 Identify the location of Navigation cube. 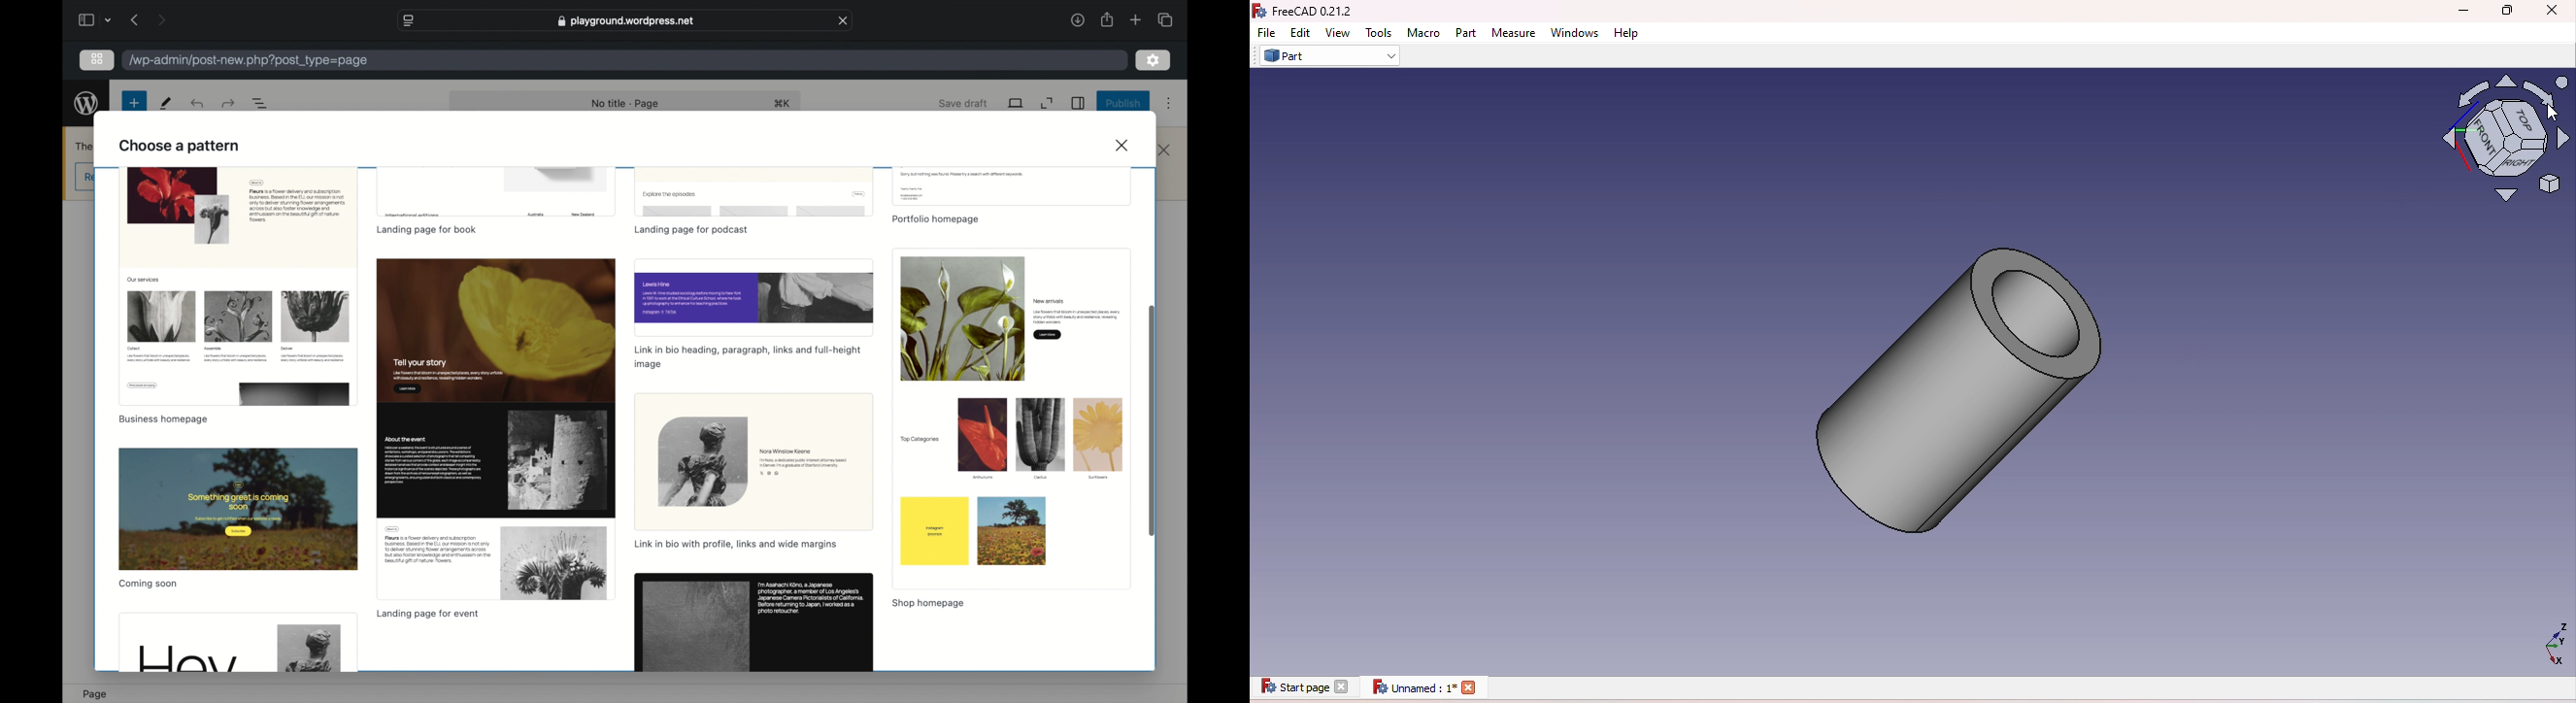
(2494, 137).